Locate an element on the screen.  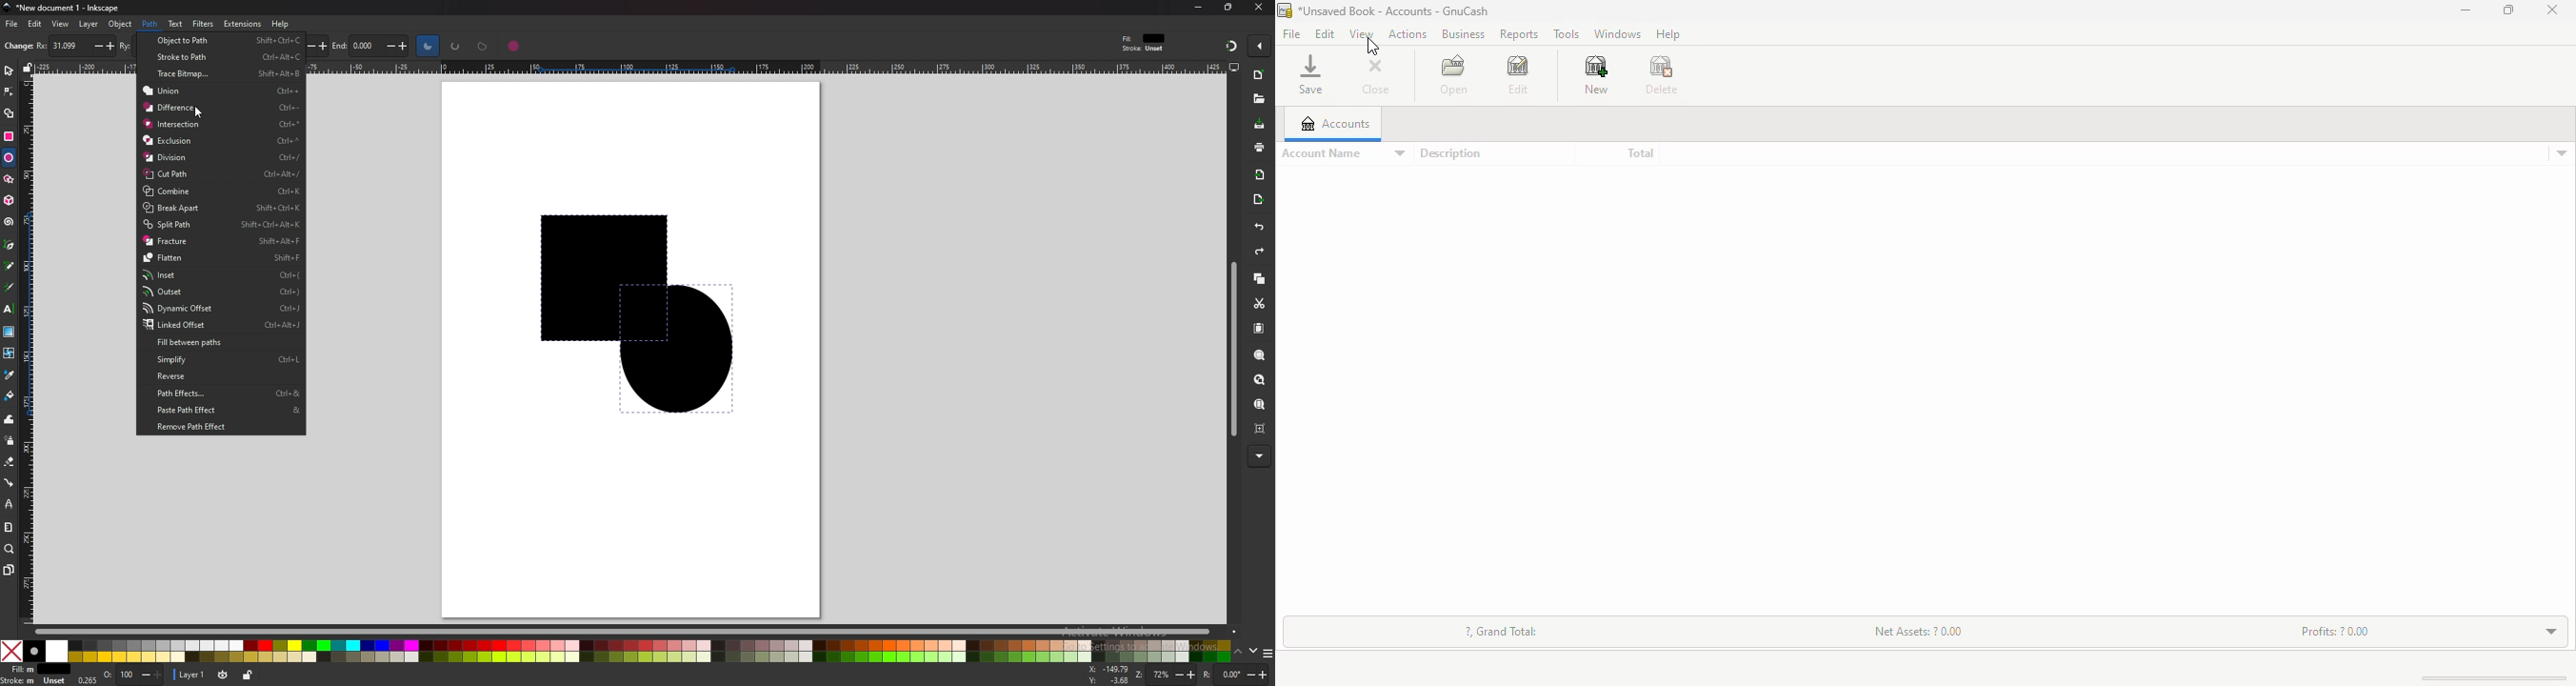
zoom is located at coordinates (1167, 675).